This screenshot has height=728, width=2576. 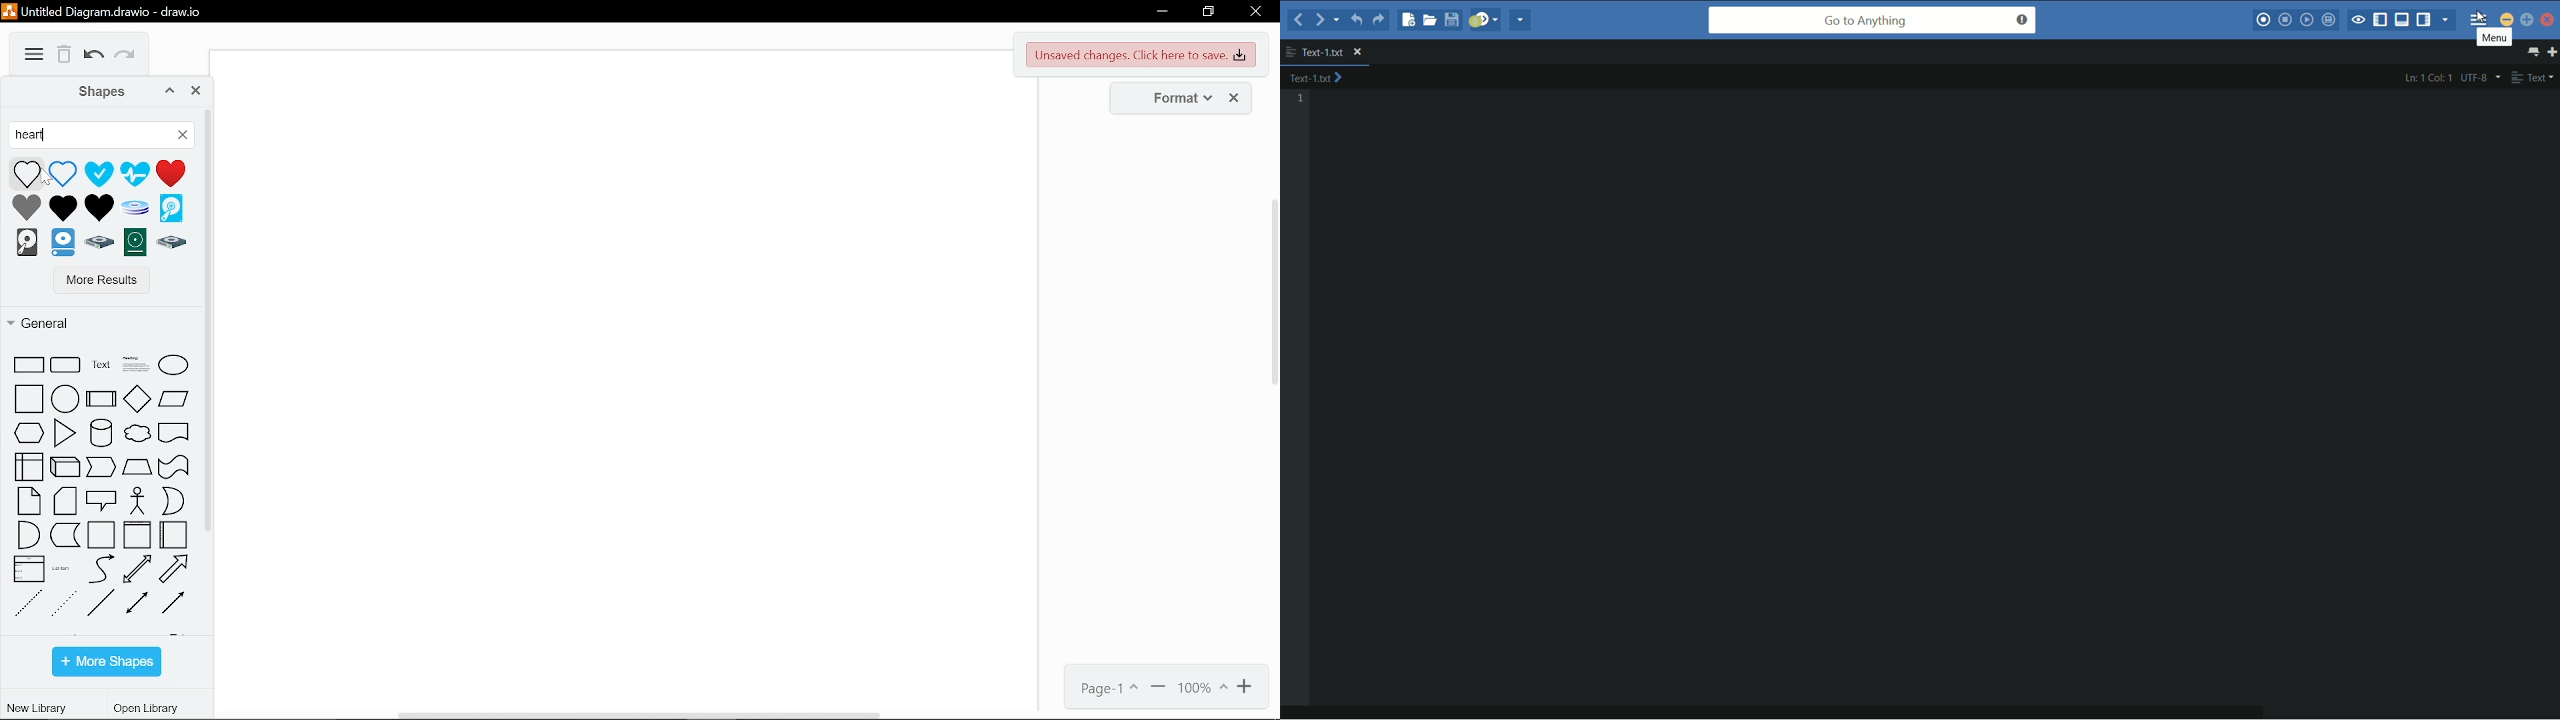 What do you see at coordinates (135, 208) in the screenshot?
I see `hard disk` at bounding box center [135, 208].